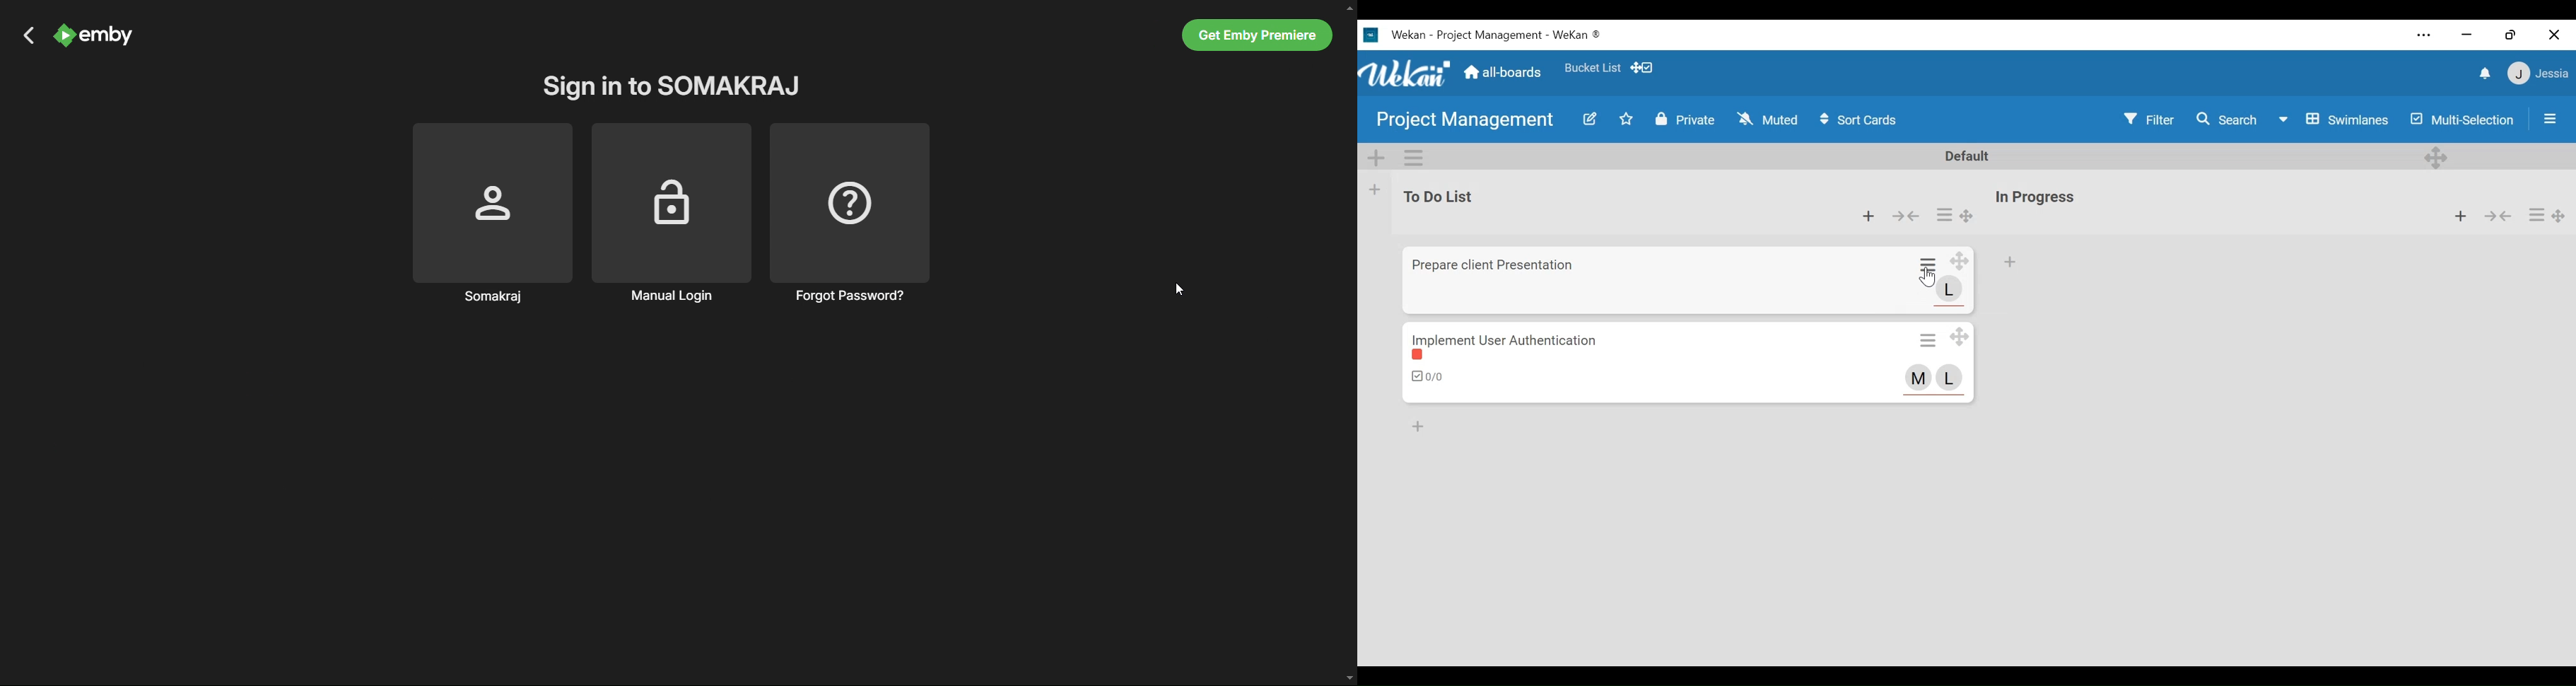 Image resolution: width=2576 pixels, height=700 pixels. I want to click on Home (all-boards), so click(1504, 72).